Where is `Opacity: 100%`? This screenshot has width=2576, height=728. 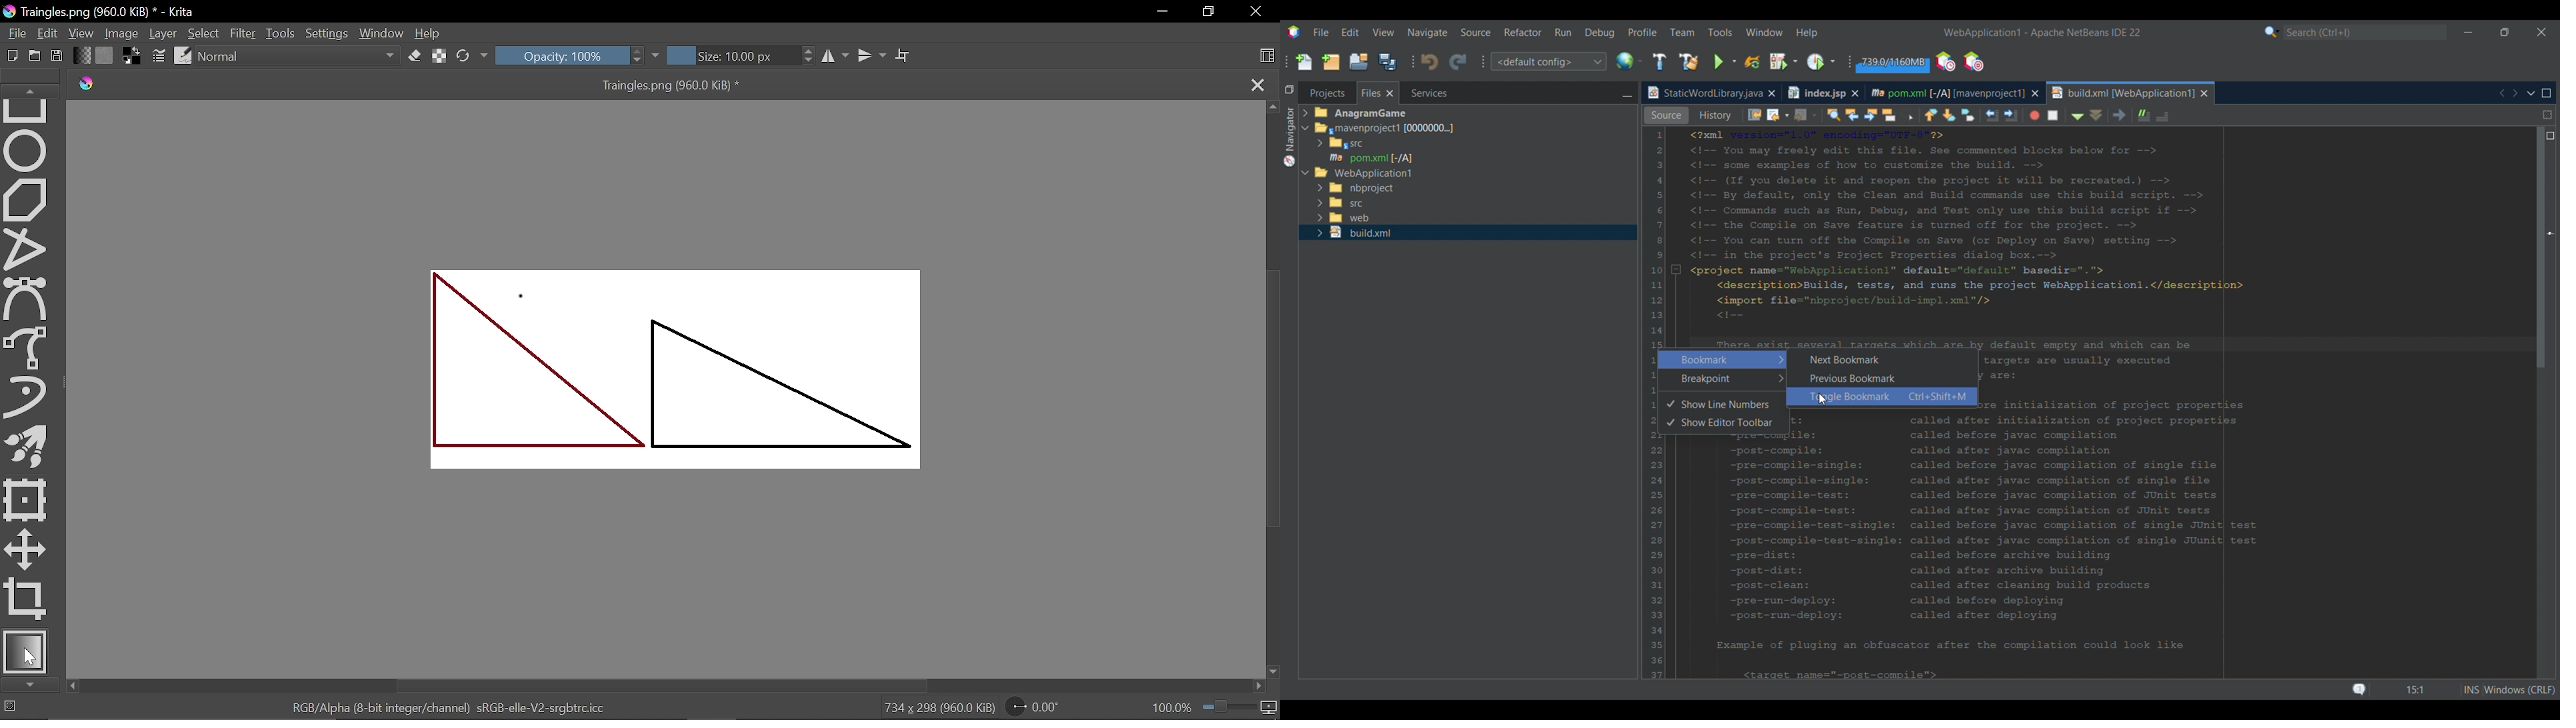
Opacity: 100% is located at coordinates (561, 57).